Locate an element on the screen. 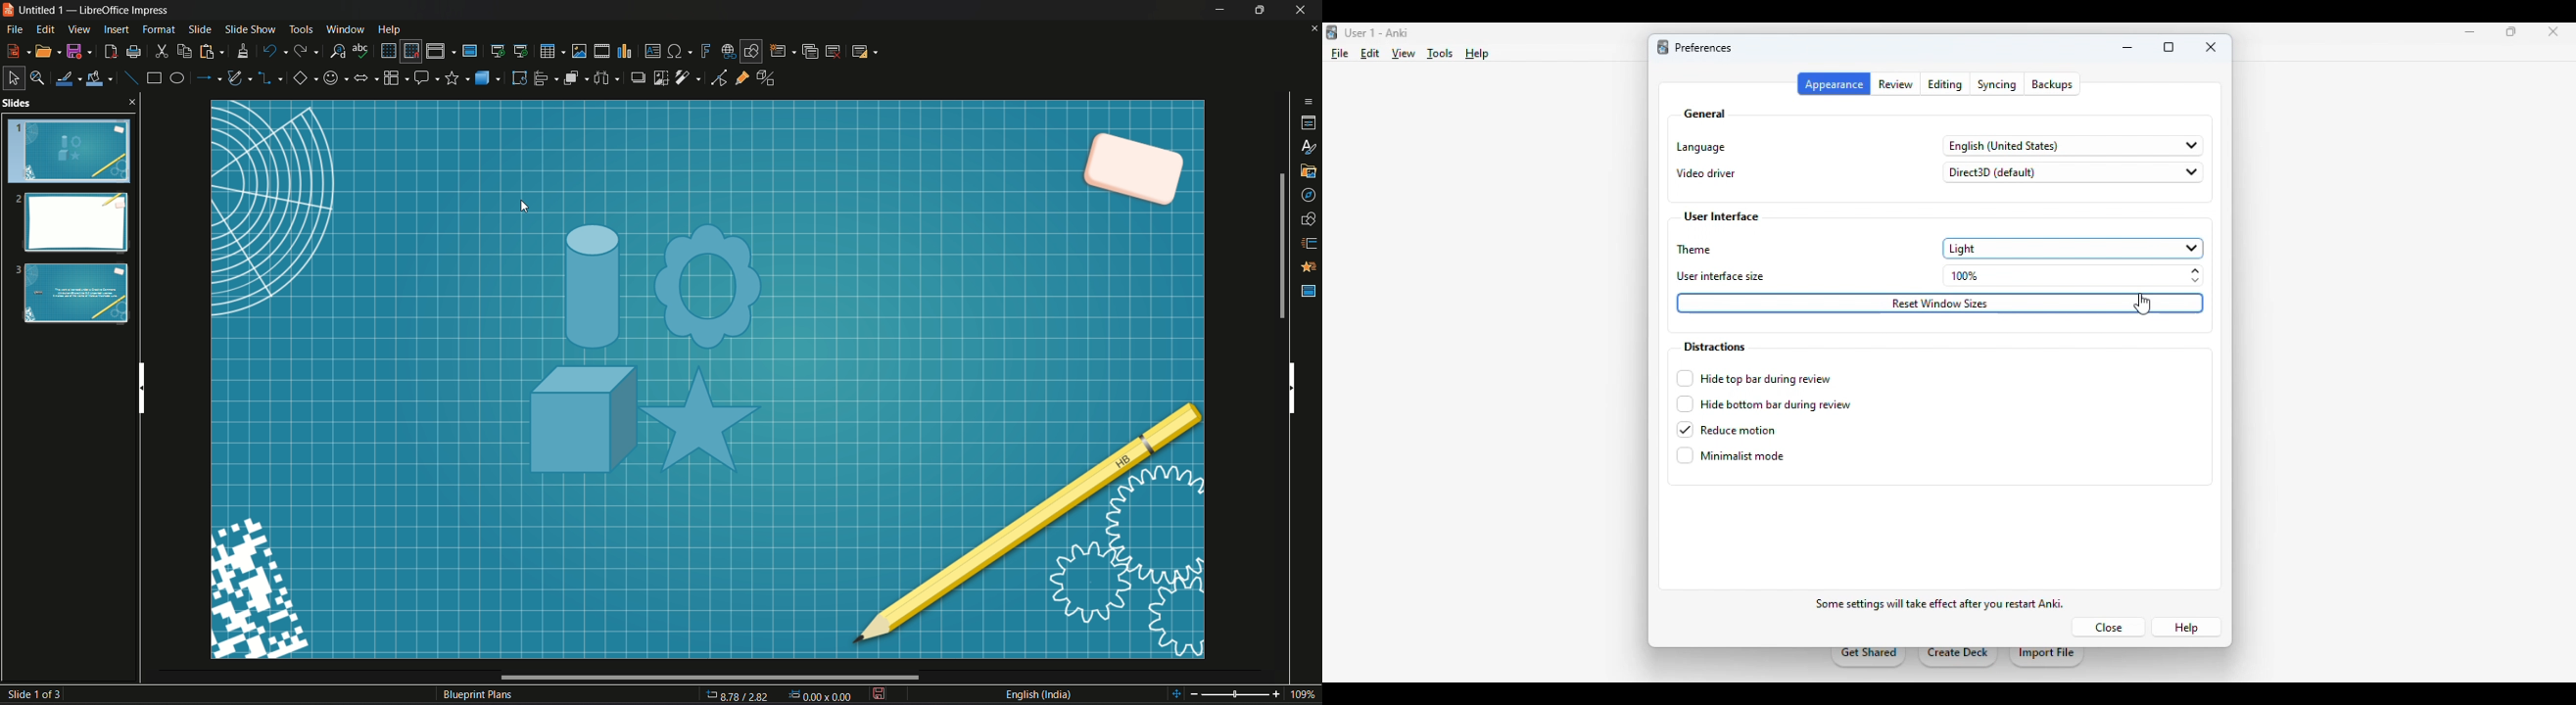 The image size is (2576, 728). maximize is located at coordinates (2169, 48).